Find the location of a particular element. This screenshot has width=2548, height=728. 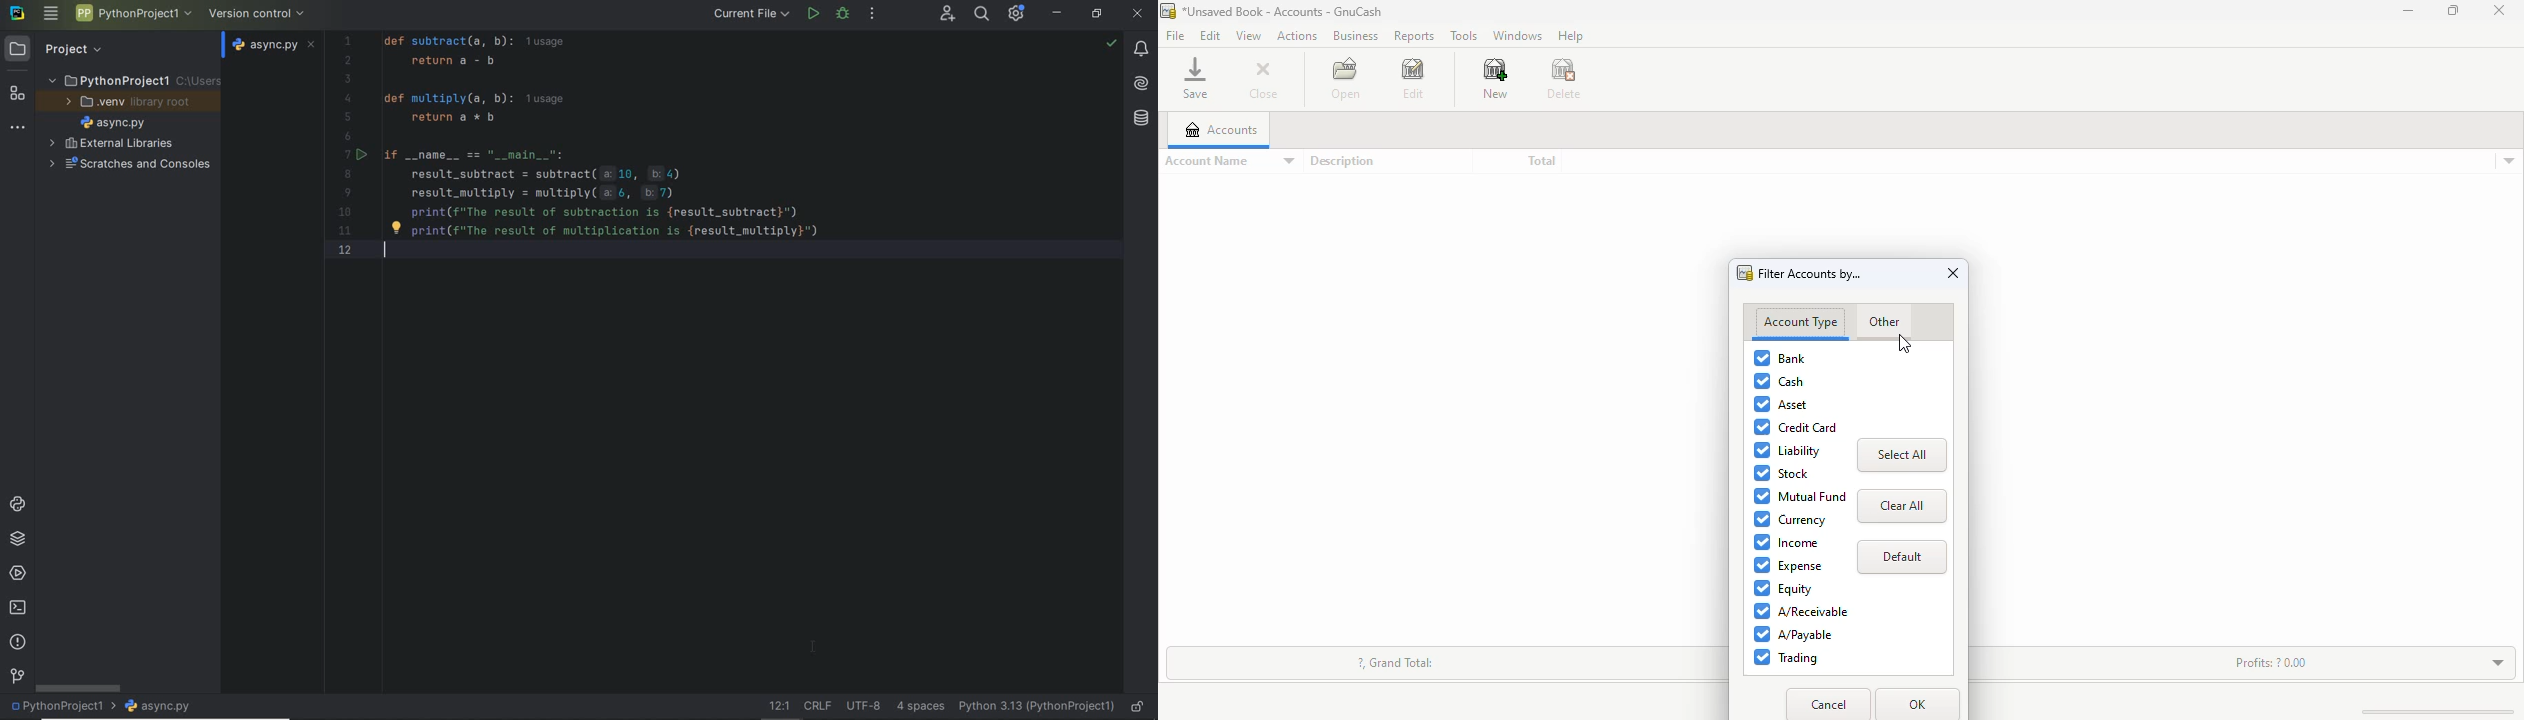

highlight: all problems is located at coordinates (1110, 44).